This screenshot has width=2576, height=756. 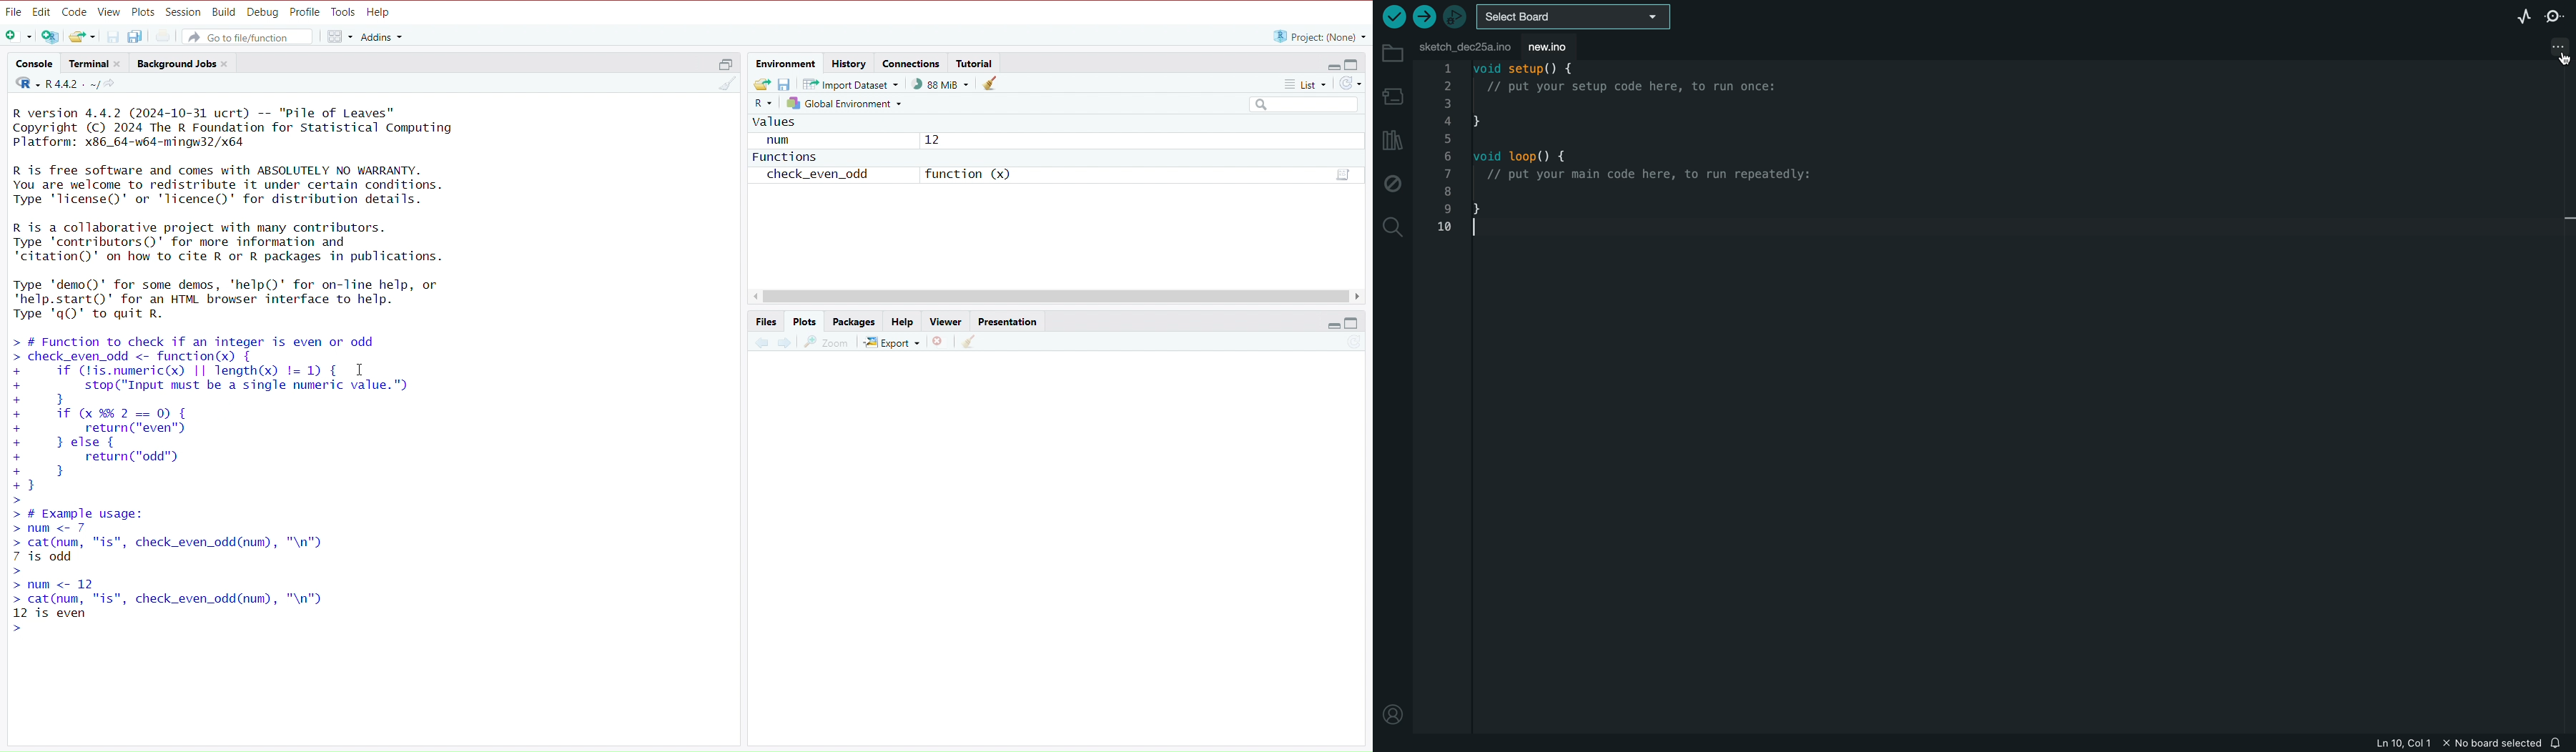 I want to click on view, so click(x=945, y=321).